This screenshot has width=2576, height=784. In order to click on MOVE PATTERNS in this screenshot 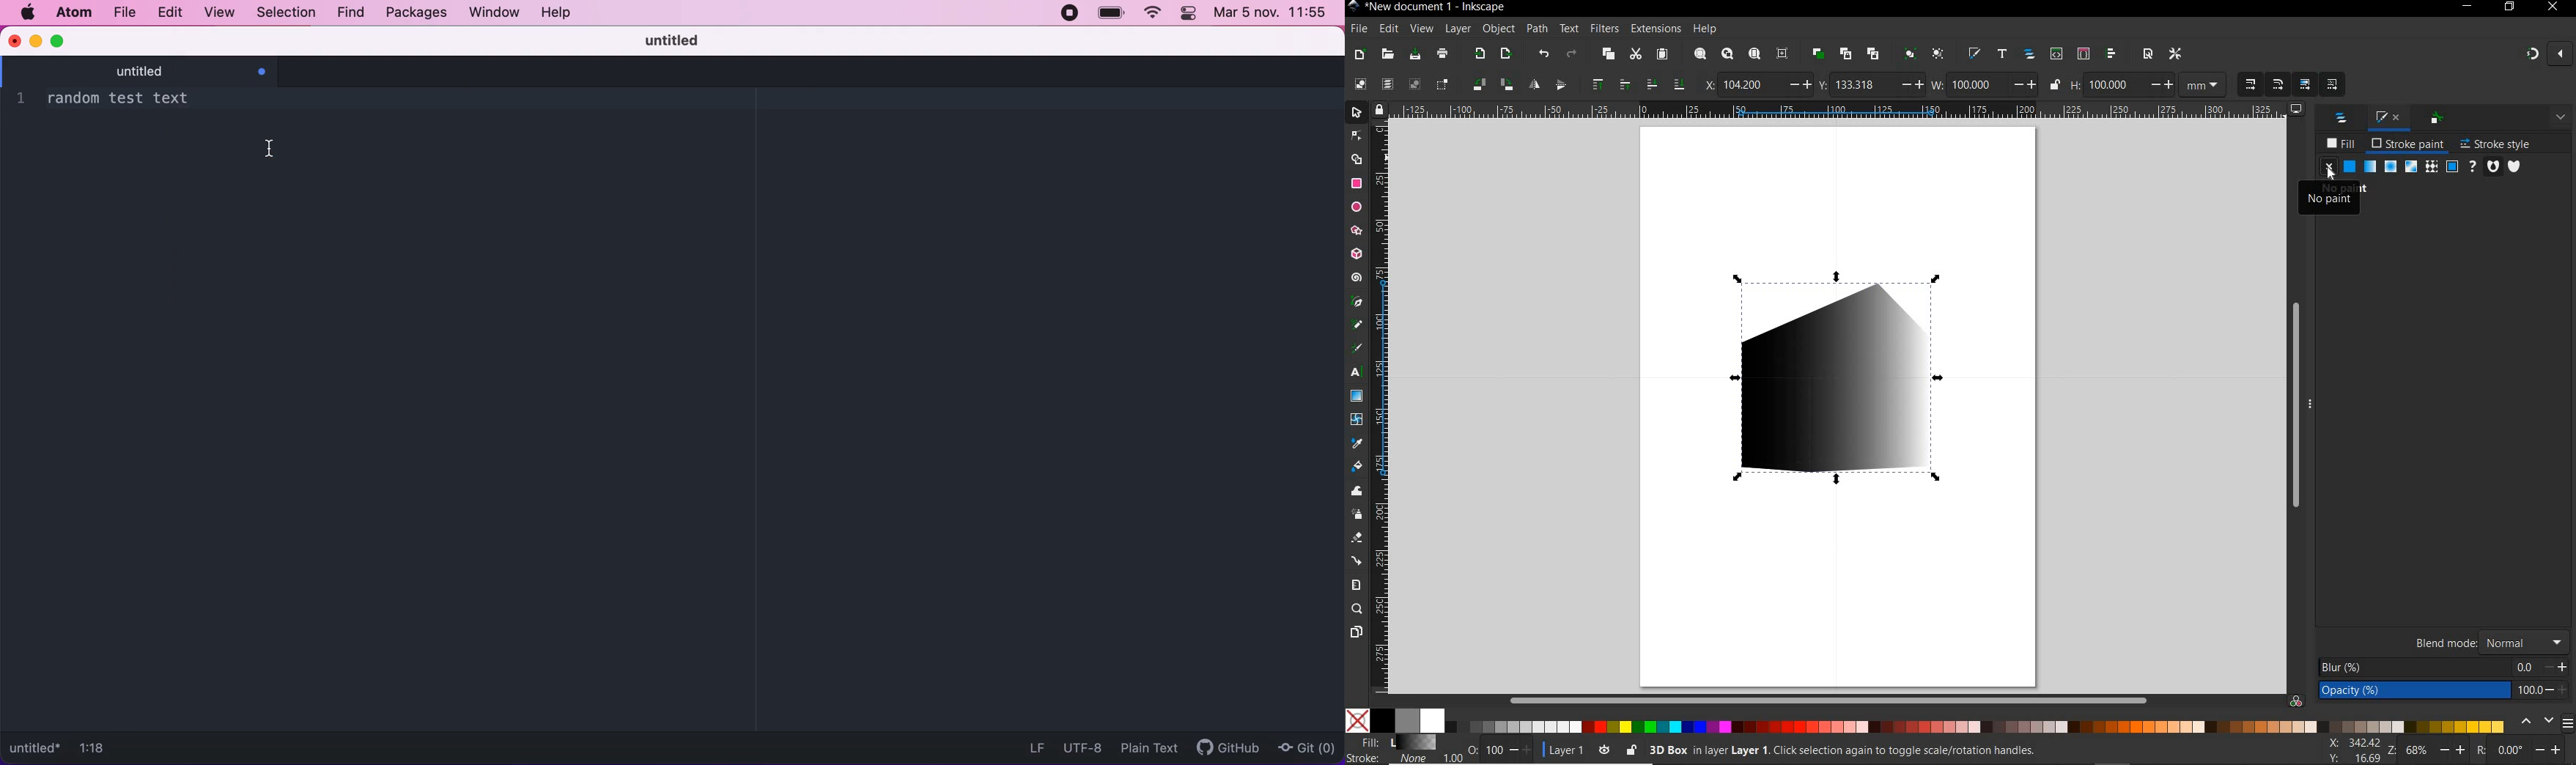, I will do `click(2330, 84)`.